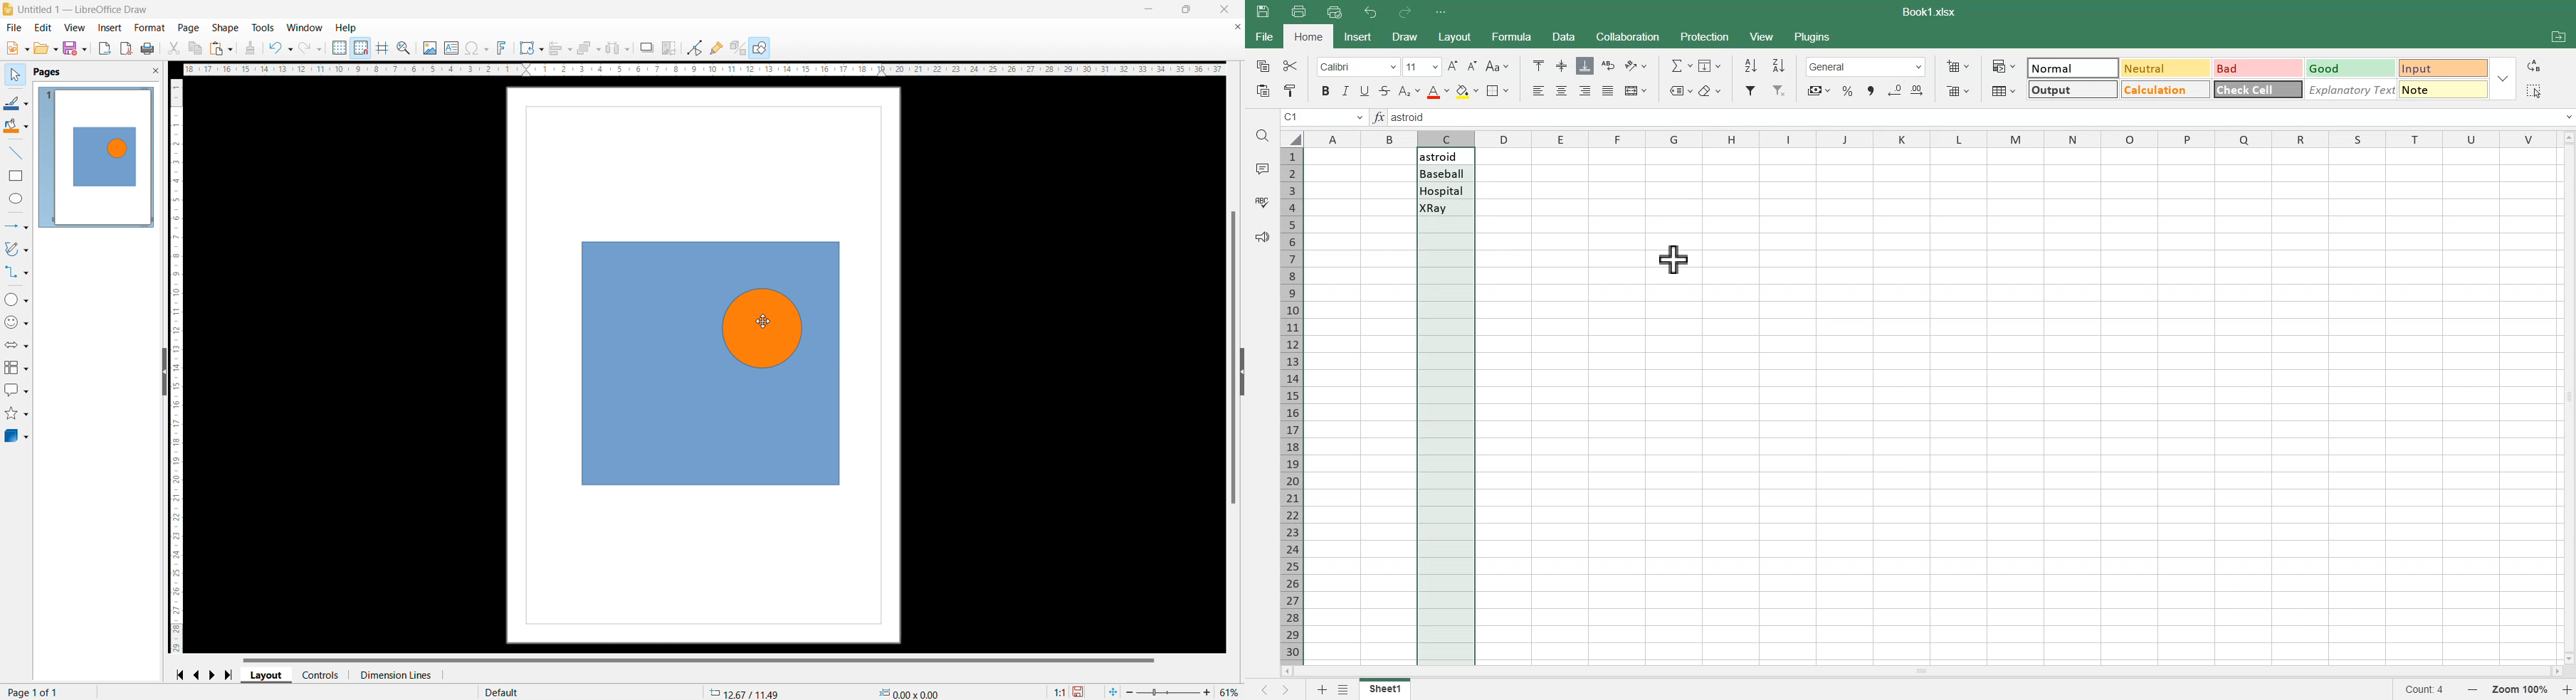 The image size is (2576, 700). What do you see at coordinates (2352, 91) in the screenshot?
I see `Explanatory text` at bounding box center [2352, 91].